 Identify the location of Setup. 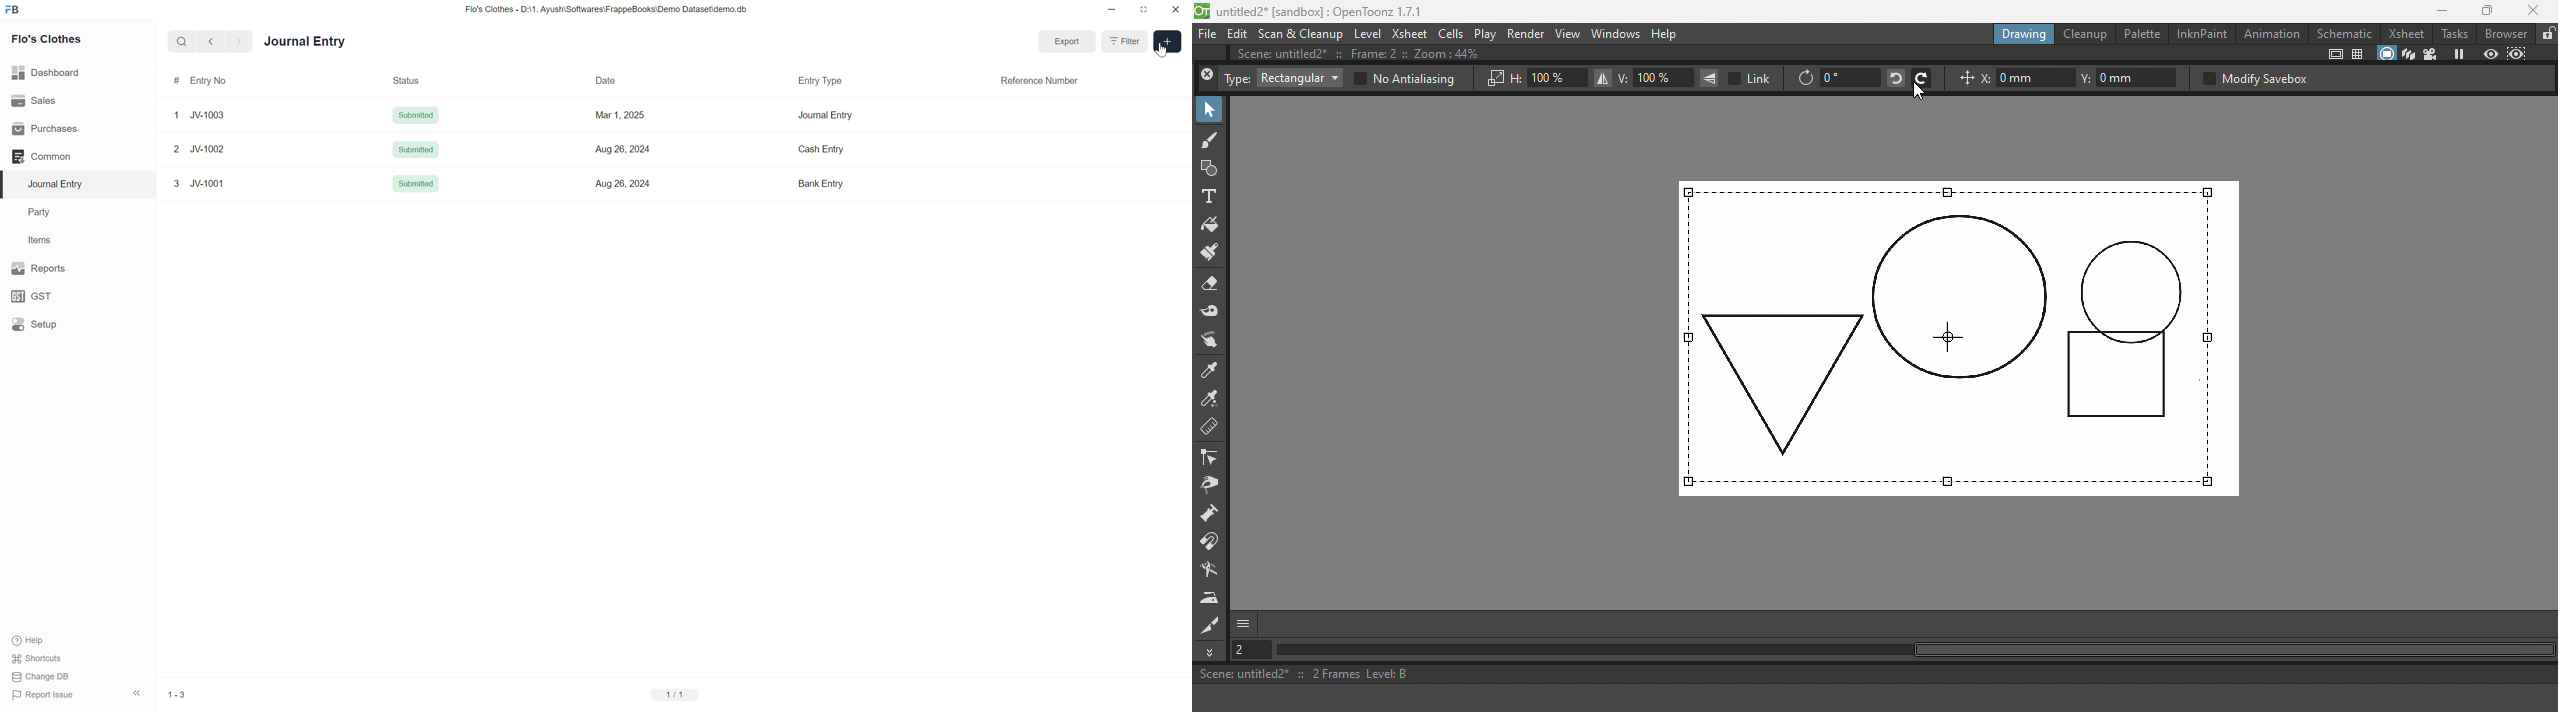
(34, 324).